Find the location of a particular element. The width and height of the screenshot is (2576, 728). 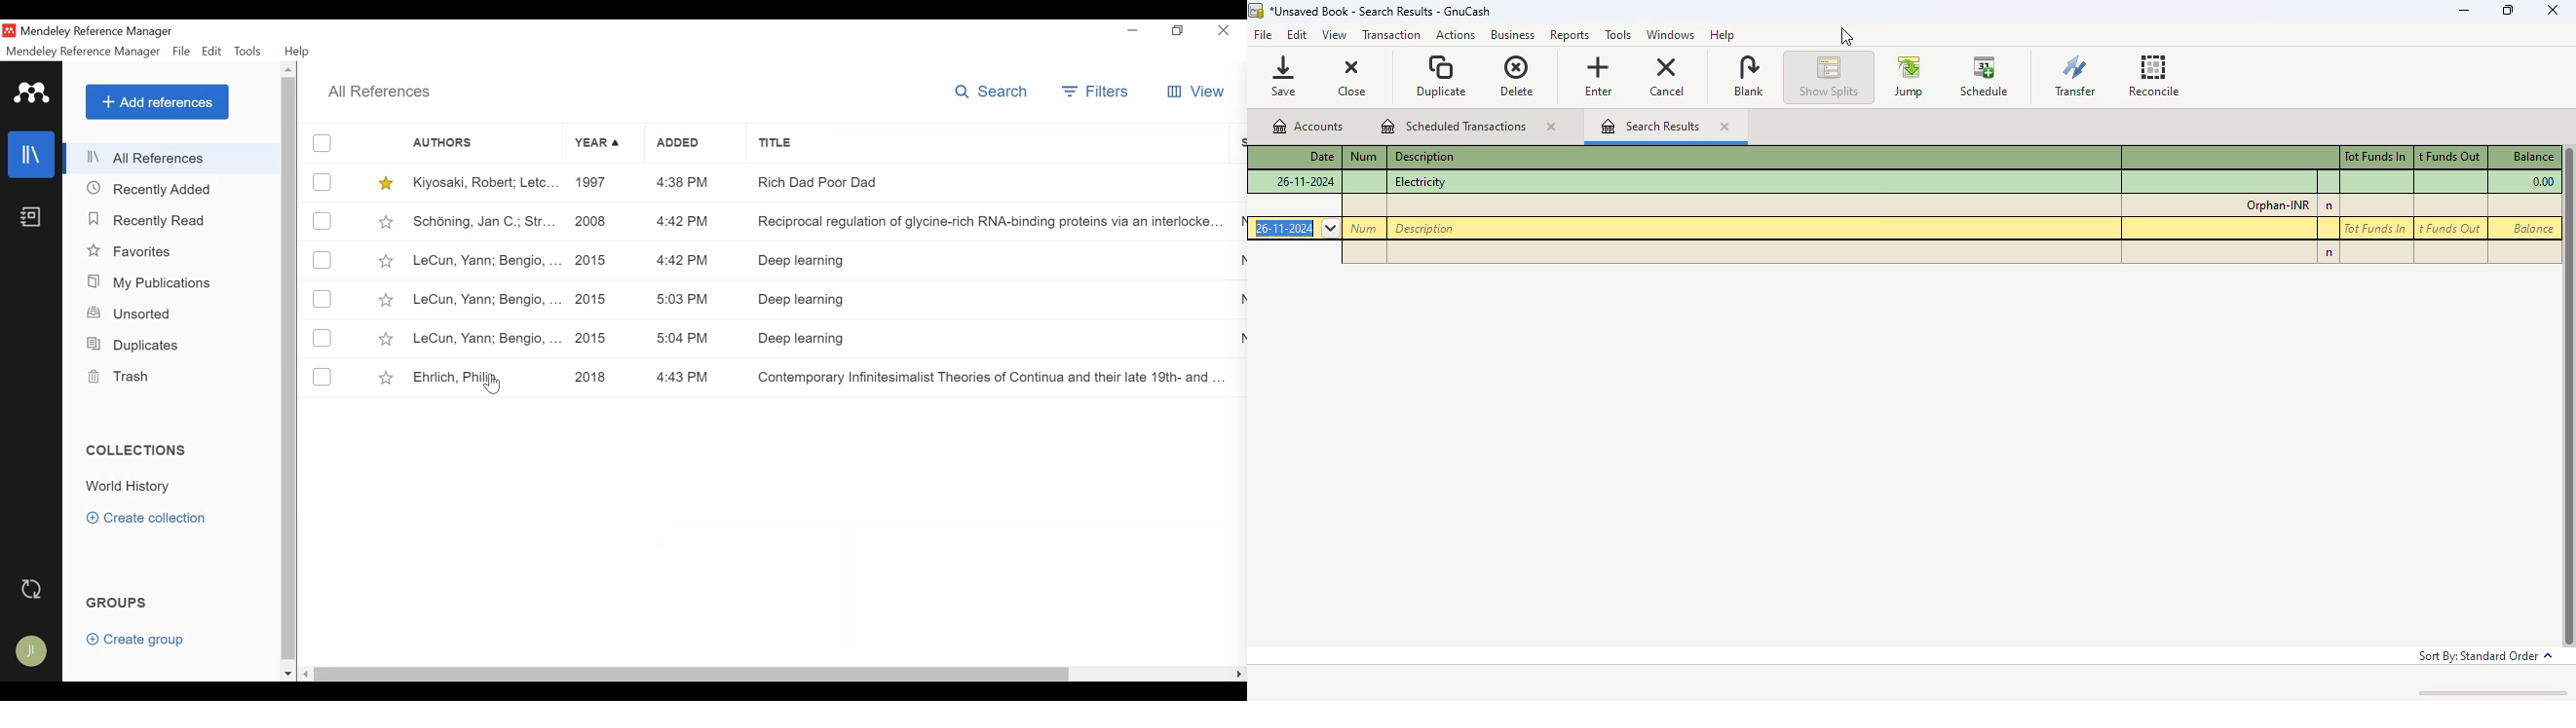

Help is located at coordinates (297, 51).